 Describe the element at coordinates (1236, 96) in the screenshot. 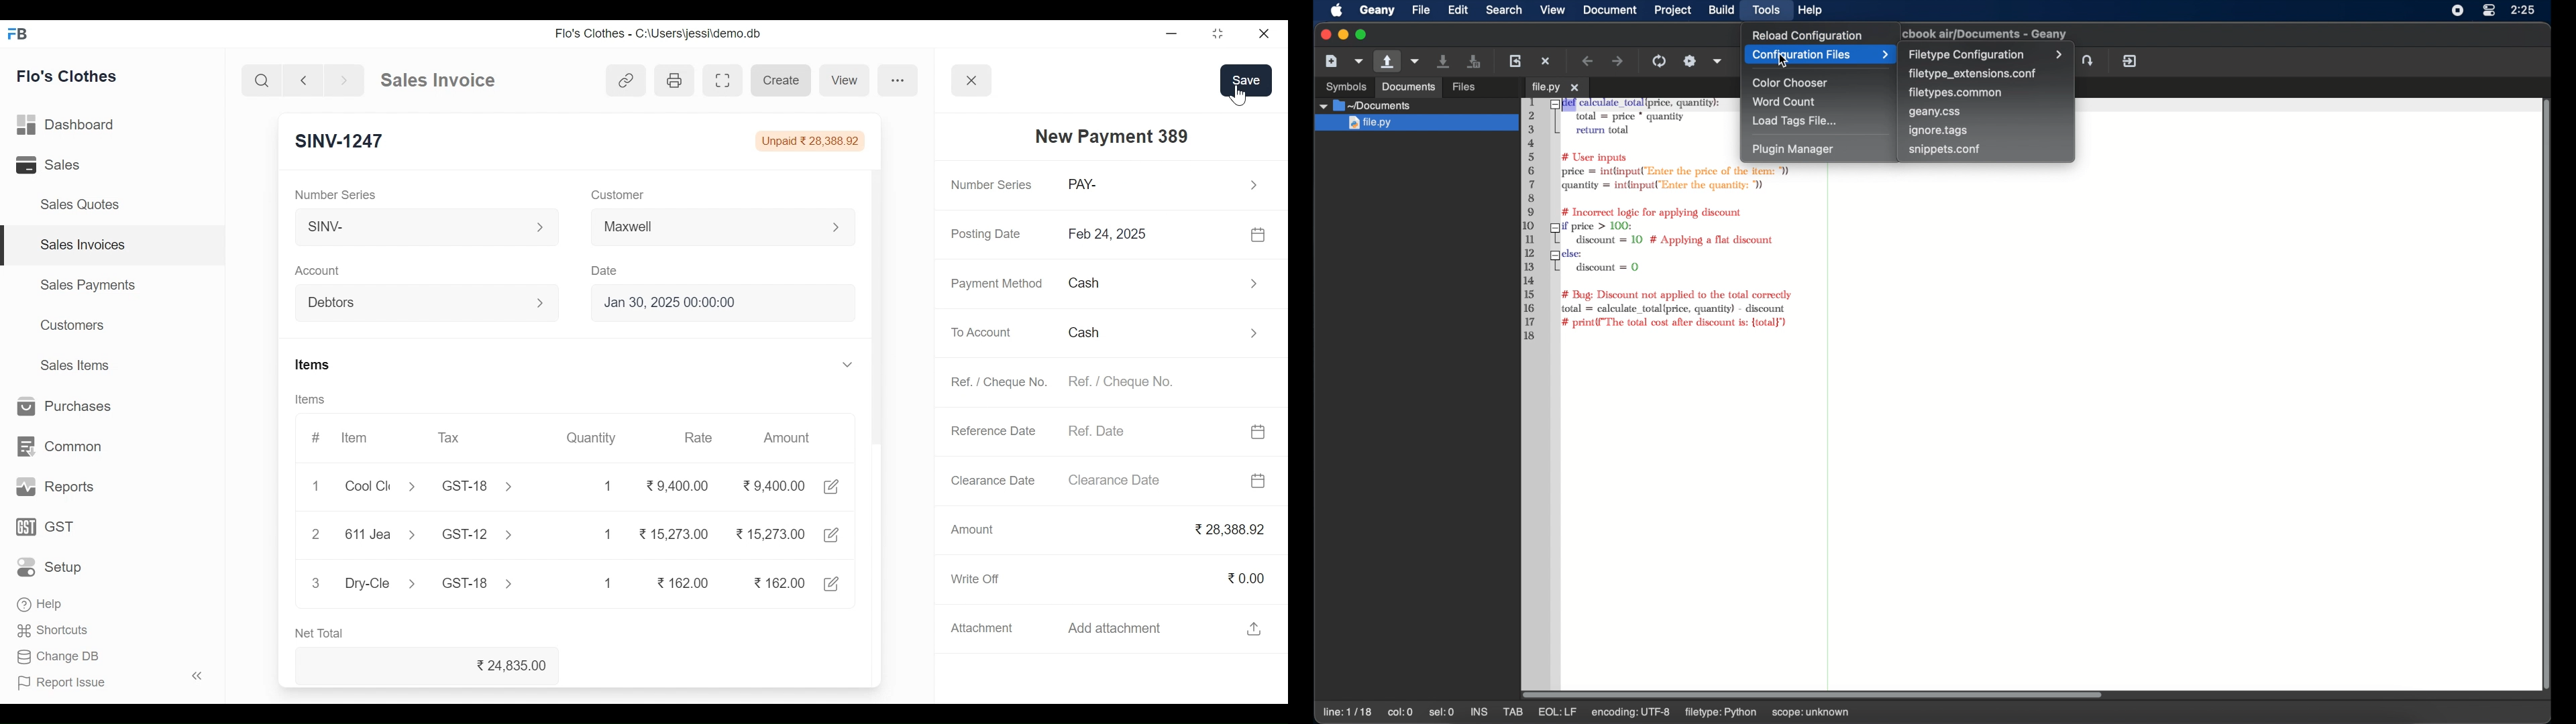

I see `Cursor` at that location.